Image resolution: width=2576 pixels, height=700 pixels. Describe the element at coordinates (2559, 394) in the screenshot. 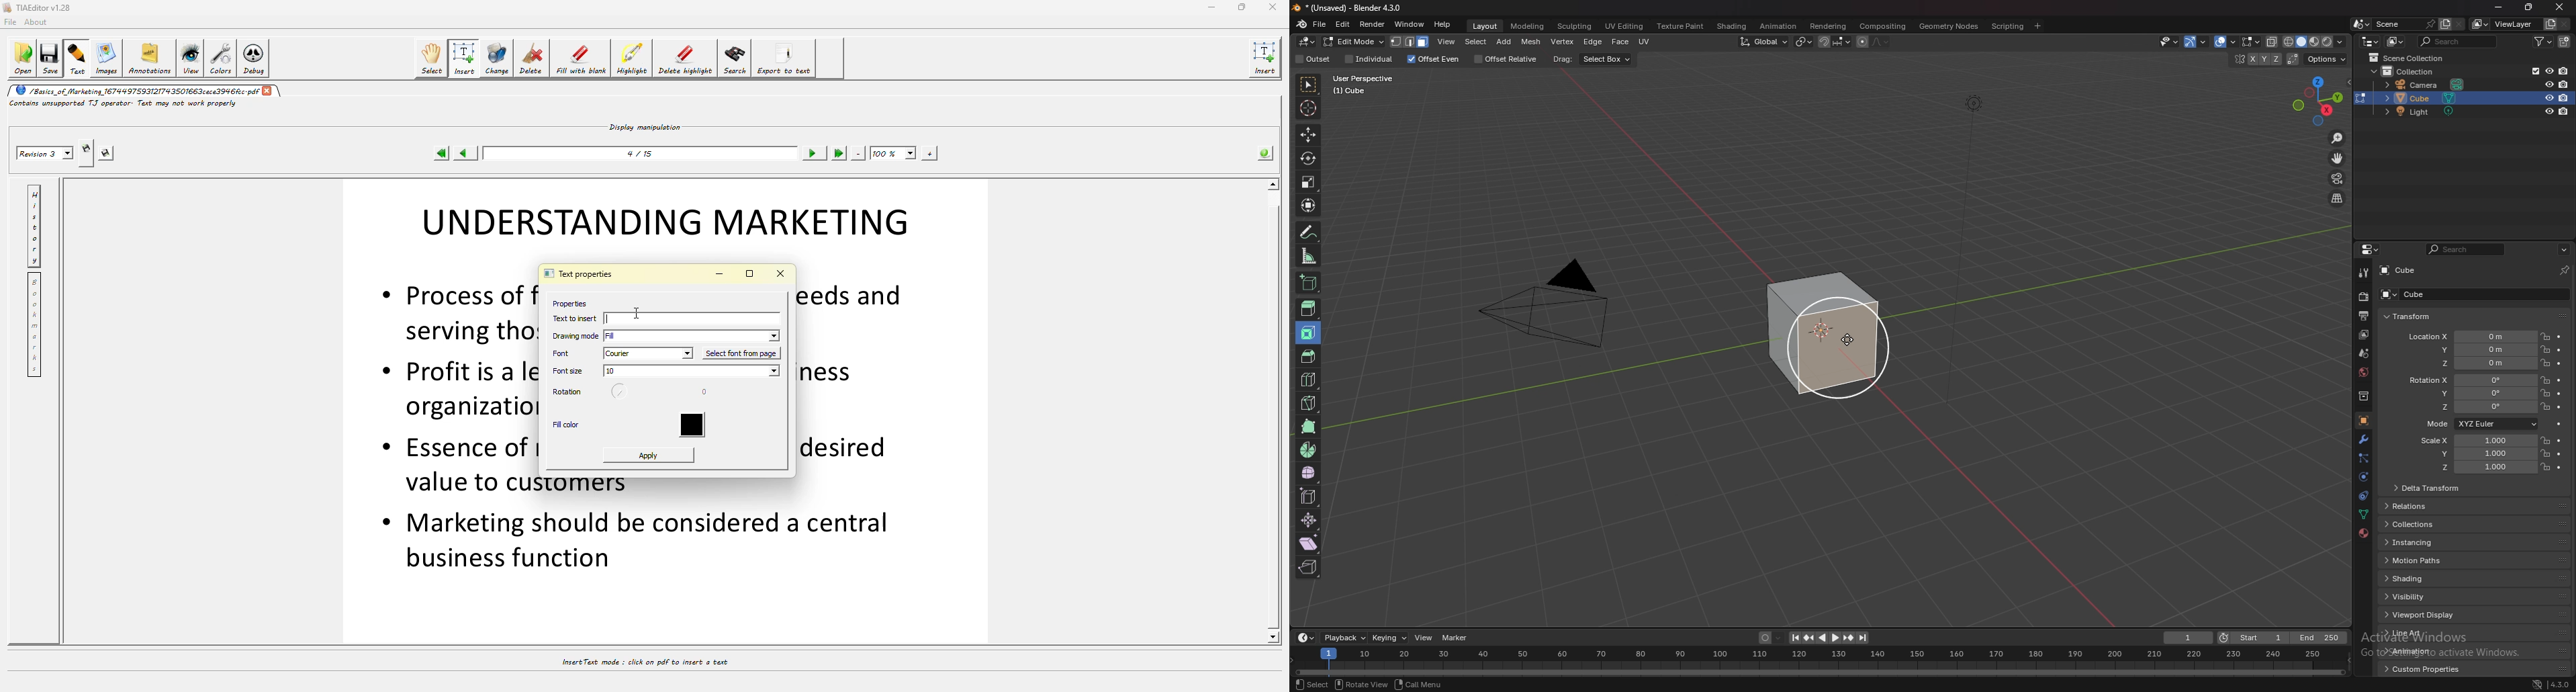

I see `animate property` at that location.